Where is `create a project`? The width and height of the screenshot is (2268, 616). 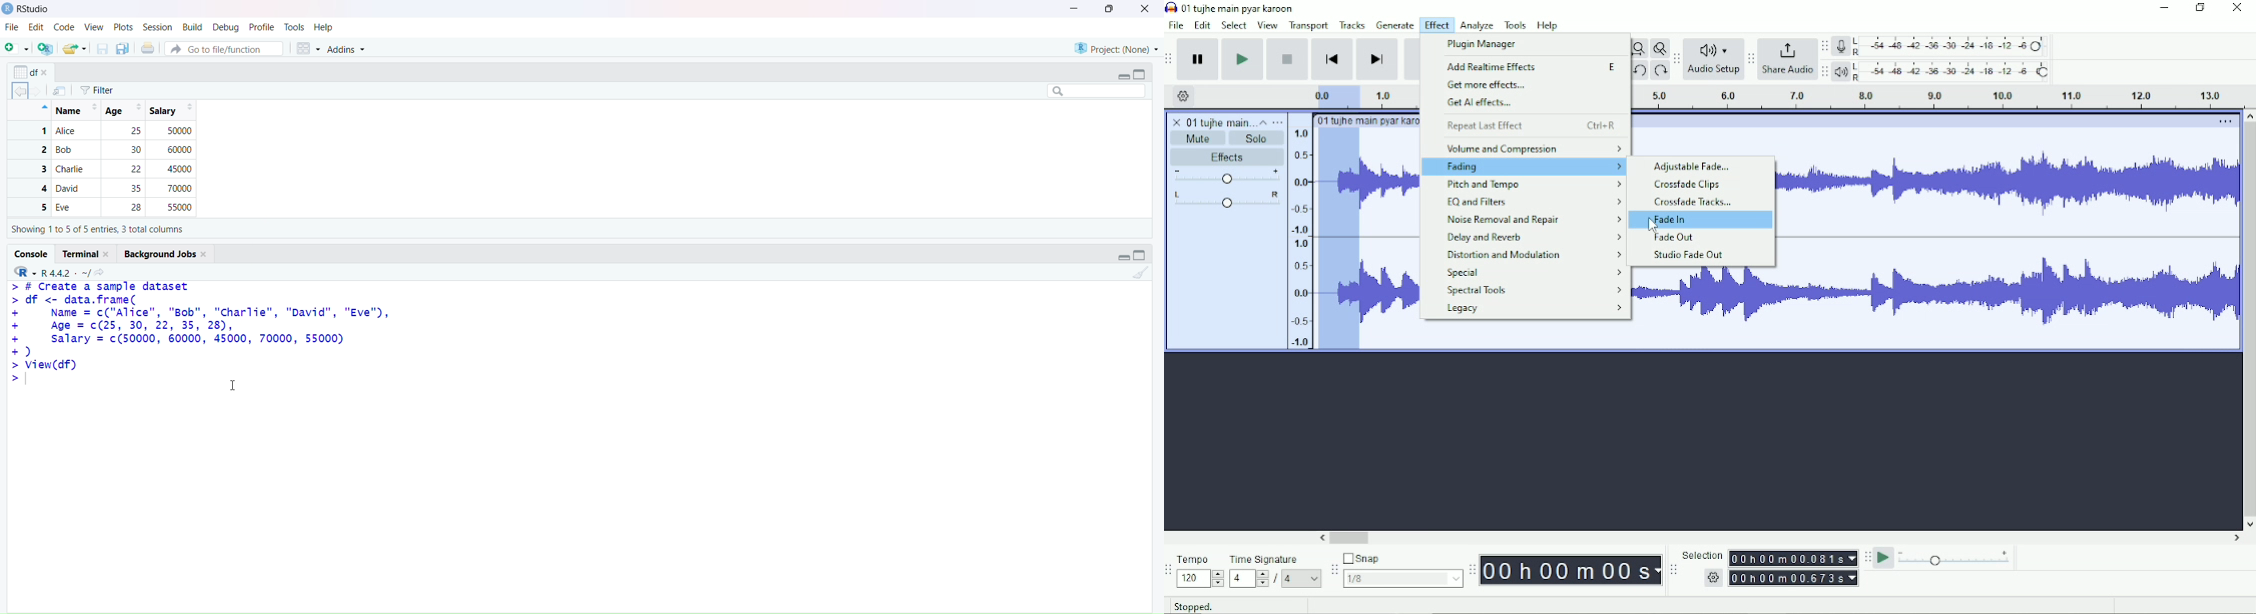 create a project is located at coordinates (46, 49).